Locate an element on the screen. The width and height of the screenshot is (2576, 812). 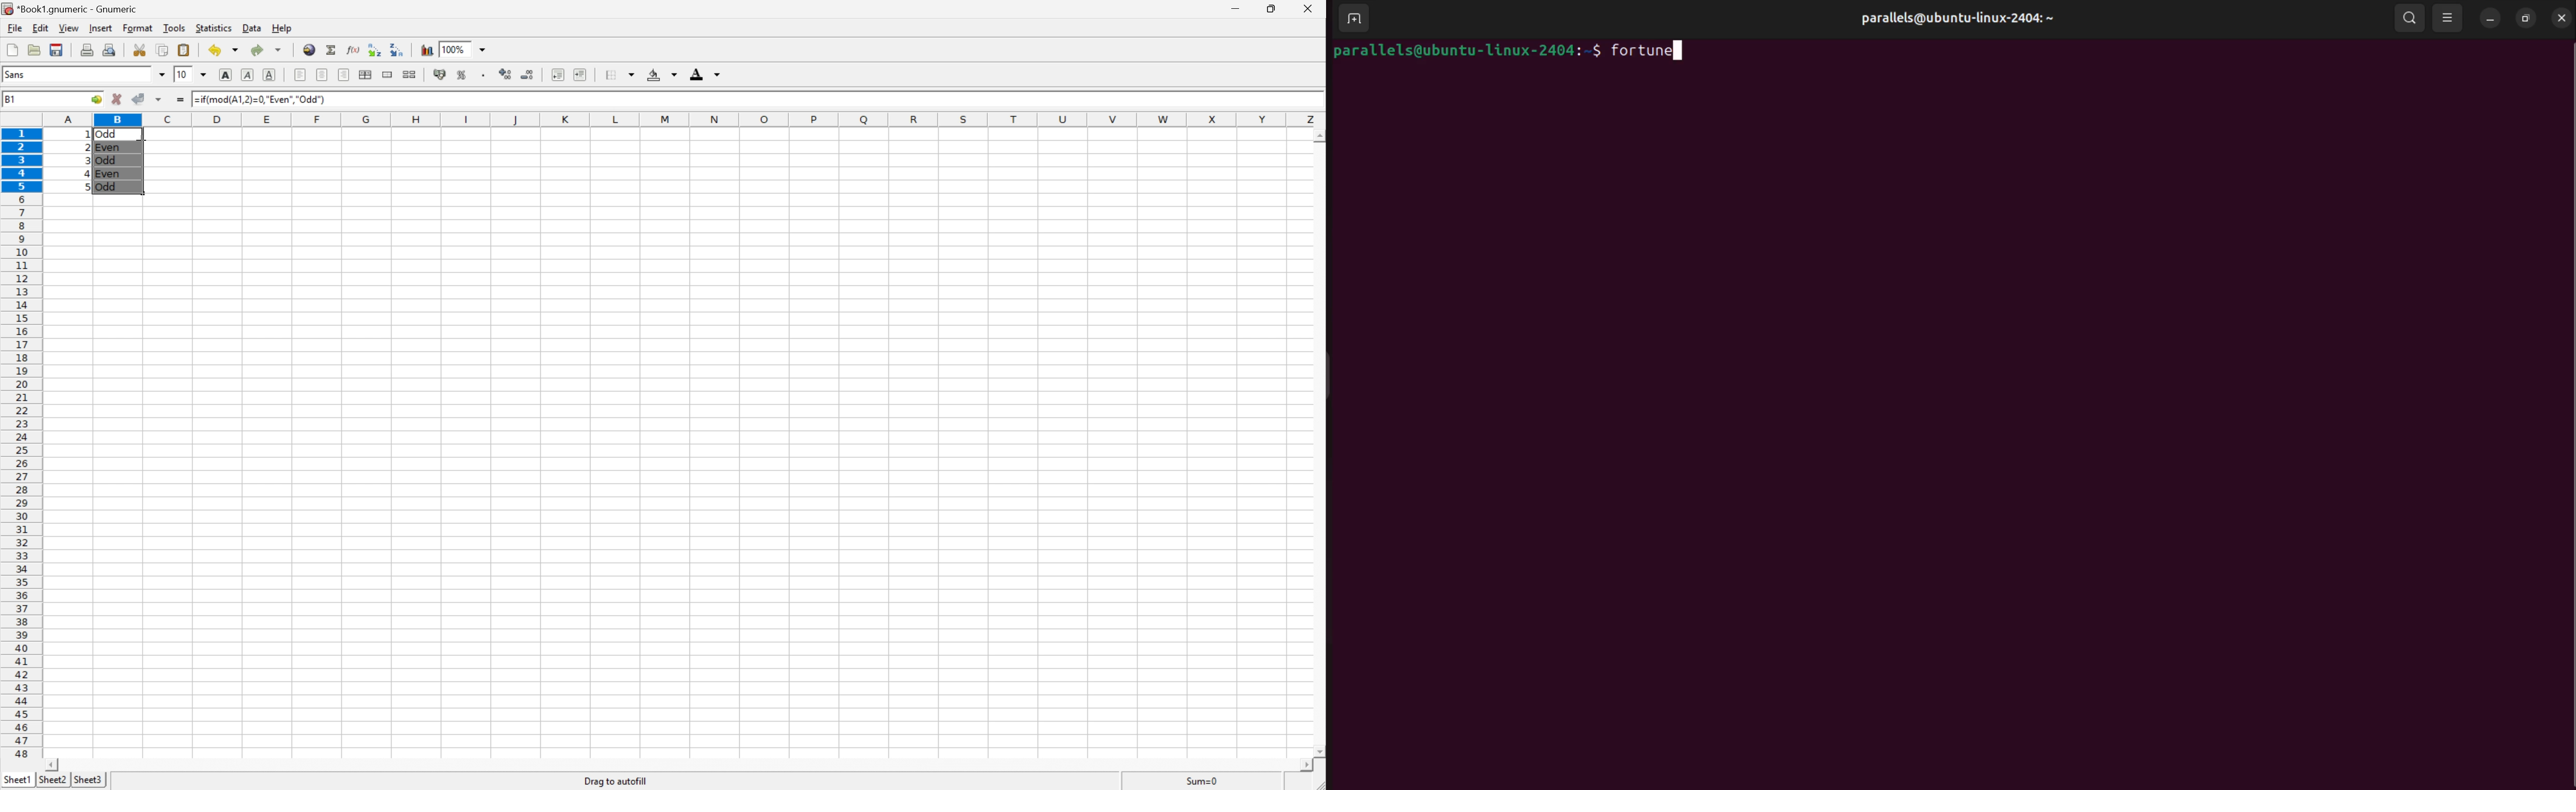
Split ranges of merged cells  is located at coordinates (410, 74).